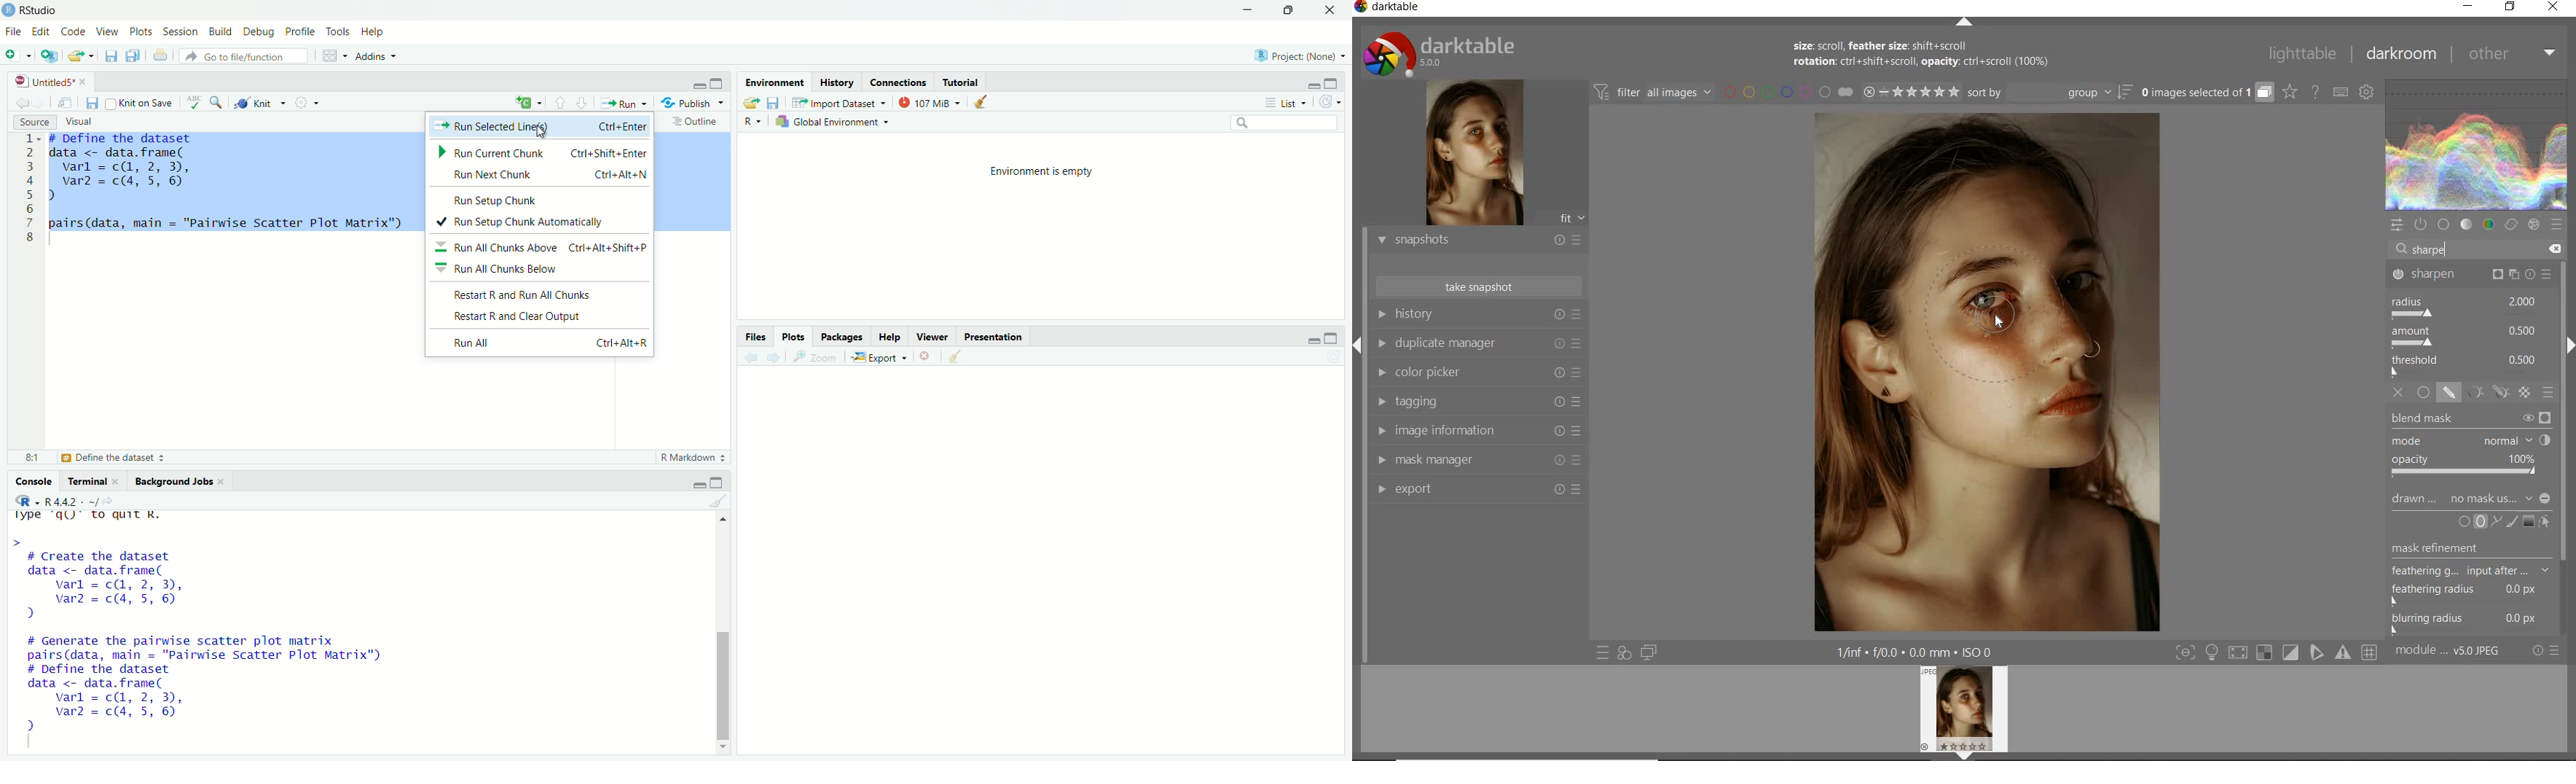  Describe the element at coordinates (142, 30) in the screenshot. I see `Plots` at that location.